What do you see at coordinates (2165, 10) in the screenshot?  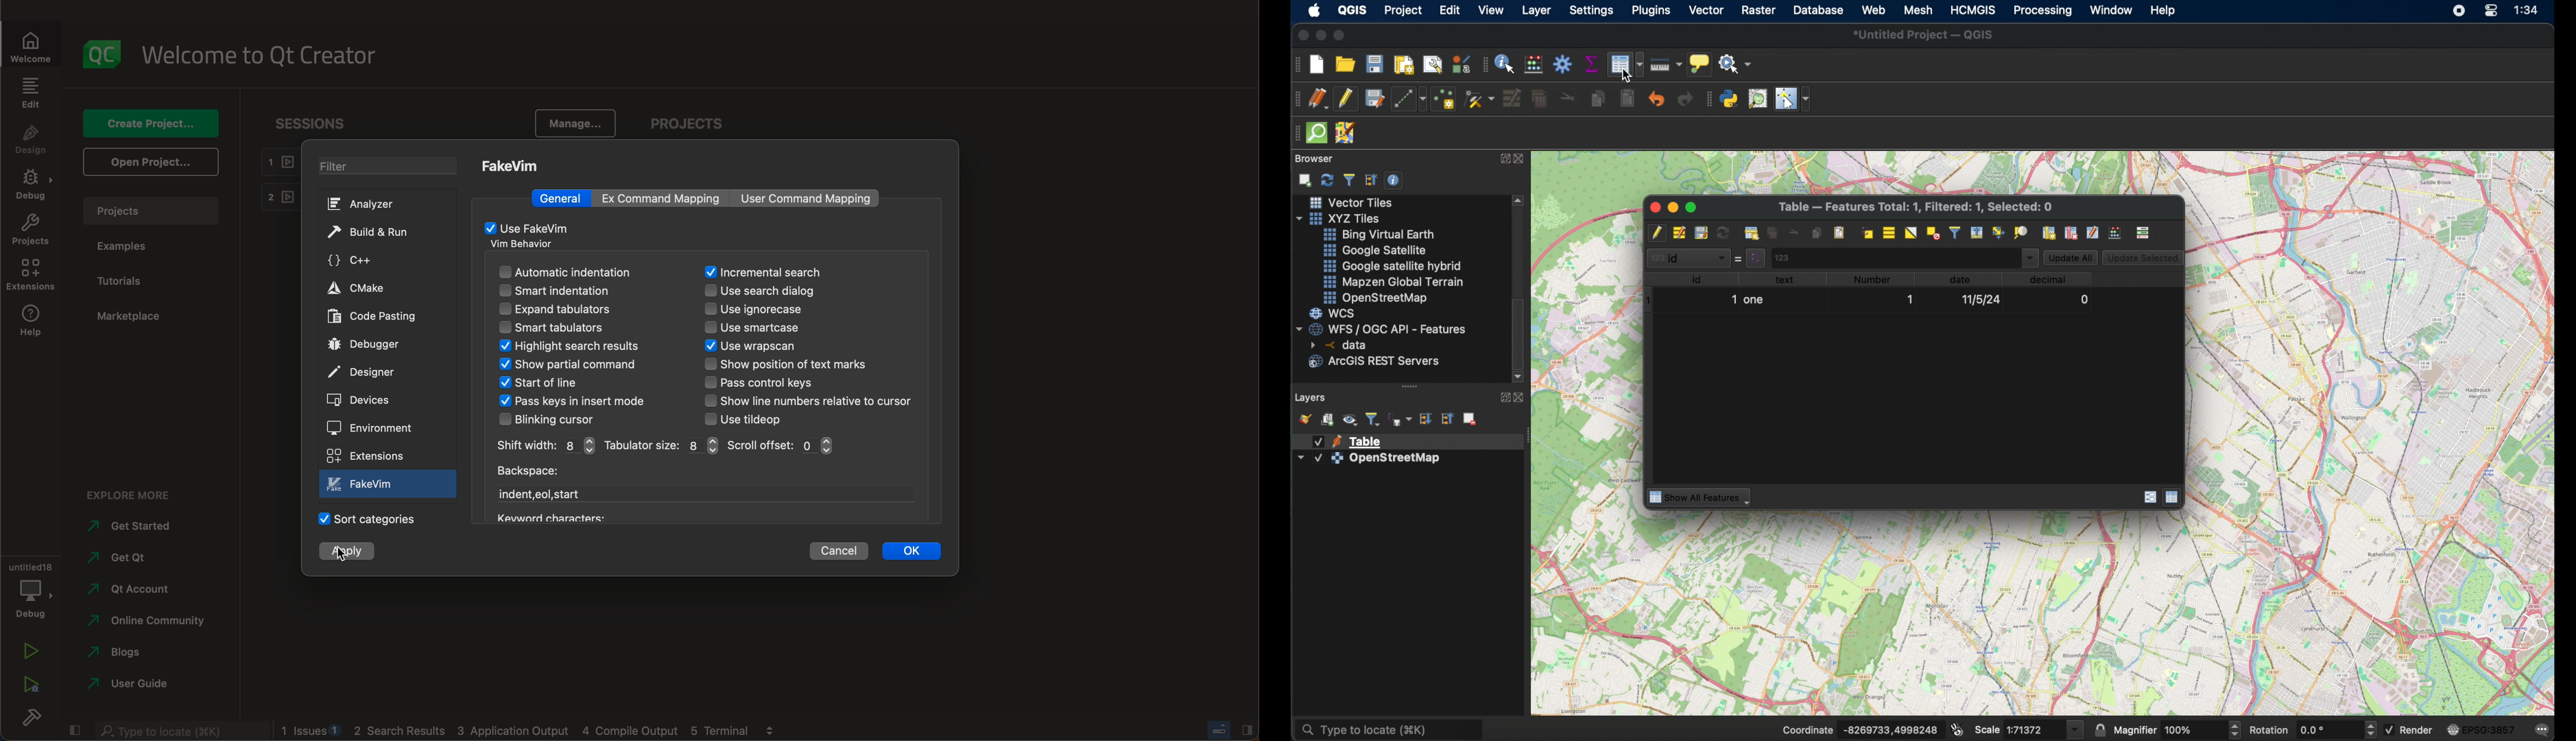 I see `help` at bounding box center [2165, 10].